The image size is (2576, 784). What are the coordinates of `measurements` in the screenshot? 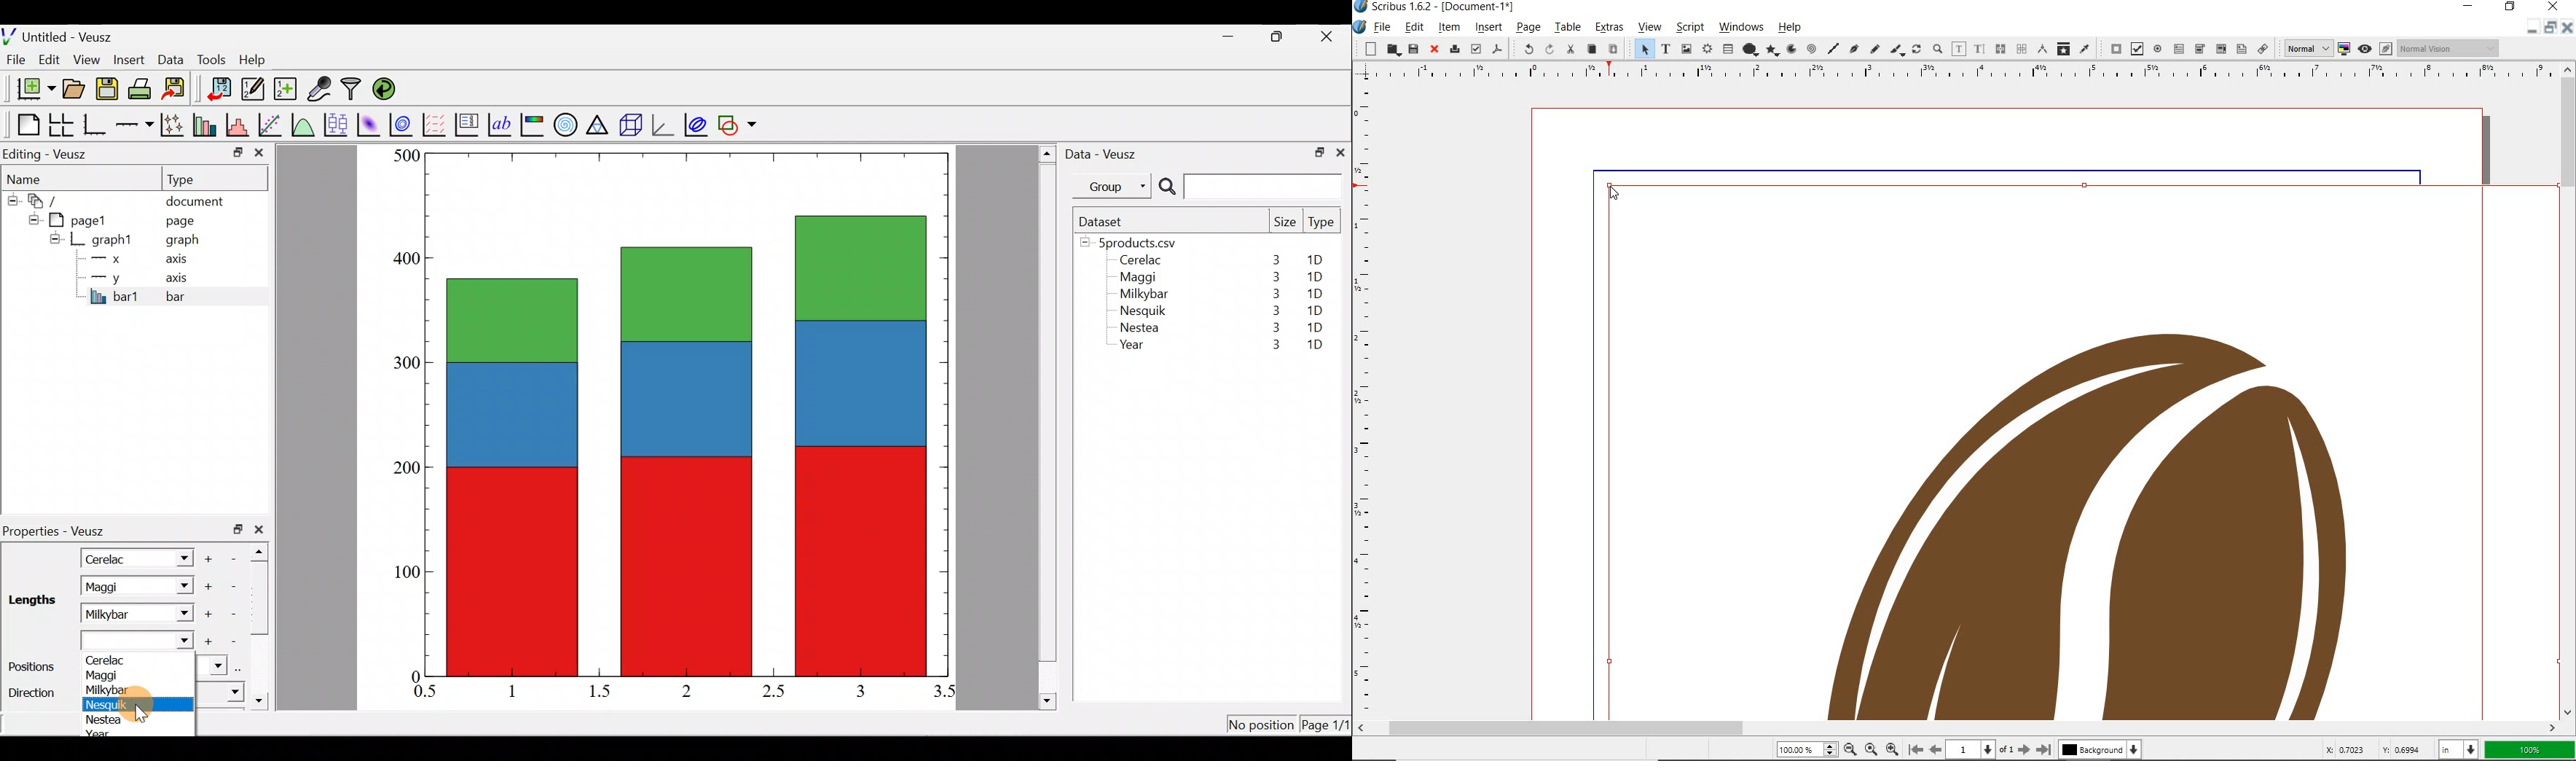 It's located at (2043, 49).